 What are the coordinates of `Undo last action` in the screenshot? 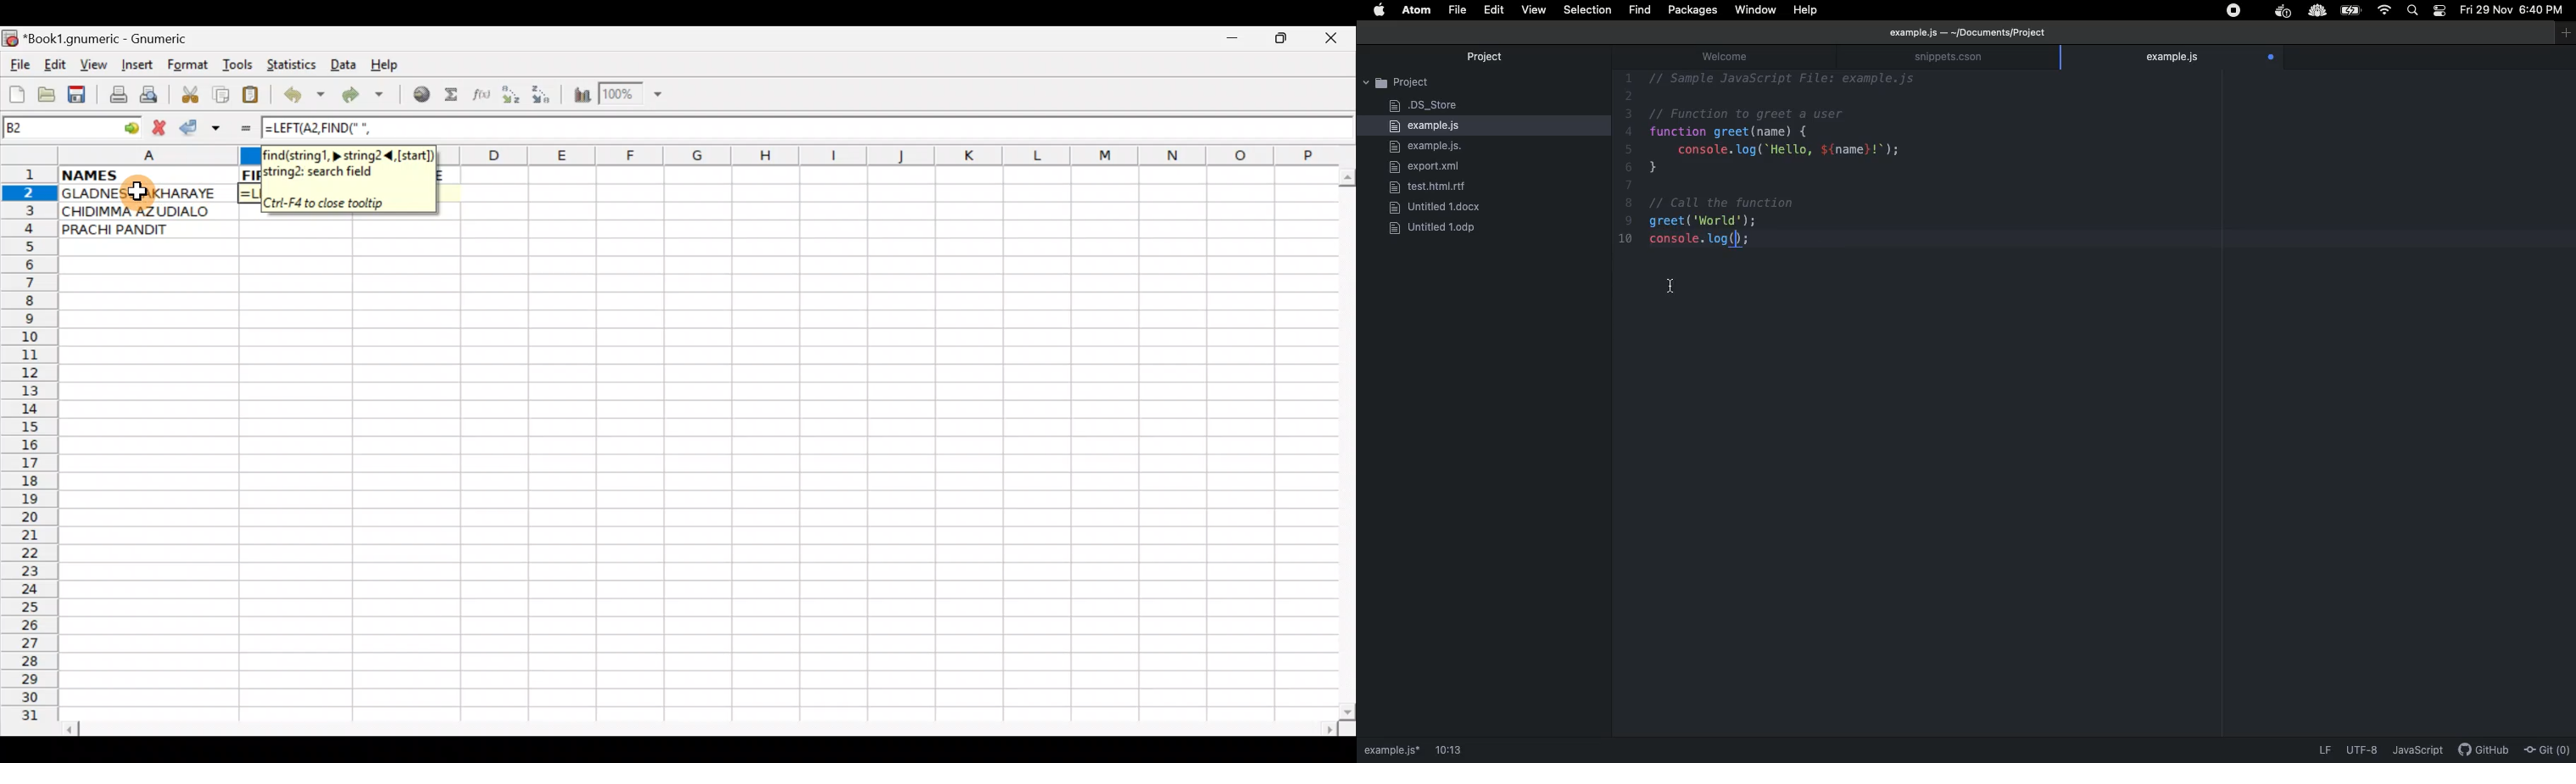 It's located at (306, 97).